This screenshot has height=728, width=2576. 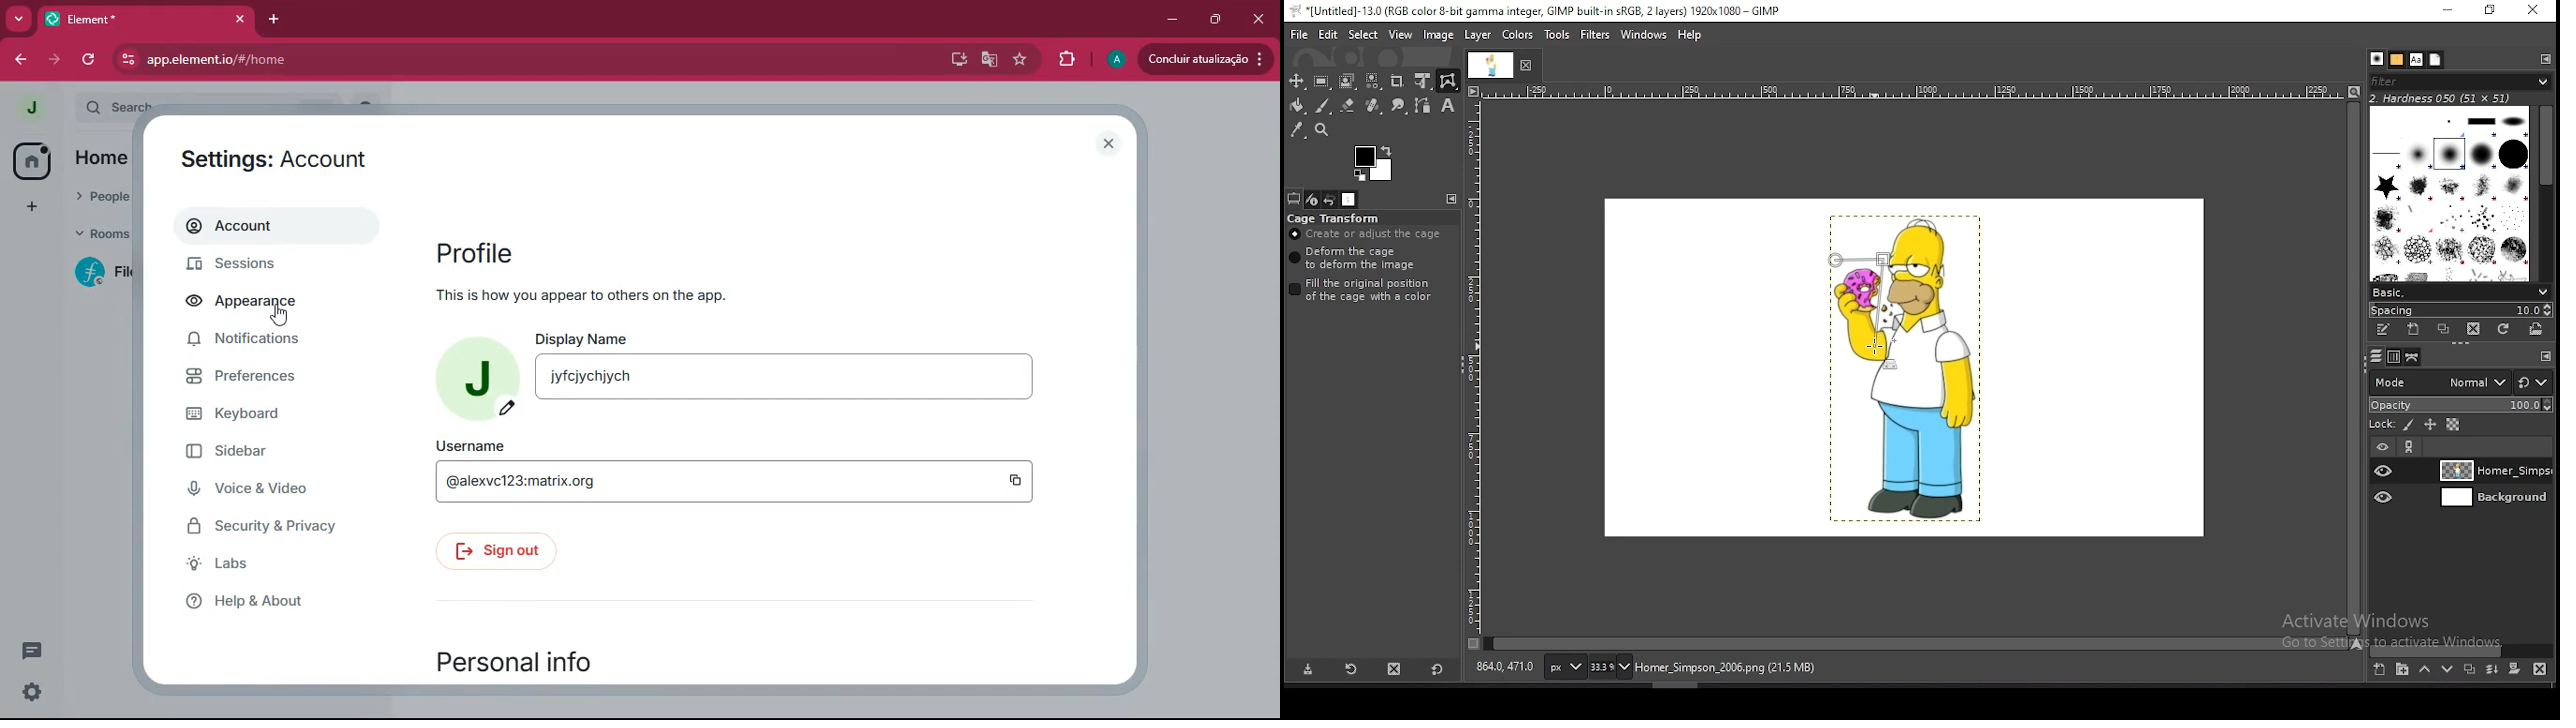 What do you see at coordinates (1347, 81) in the screenshot?
I see `foreground select tool` at bounding box center [1347, 81].